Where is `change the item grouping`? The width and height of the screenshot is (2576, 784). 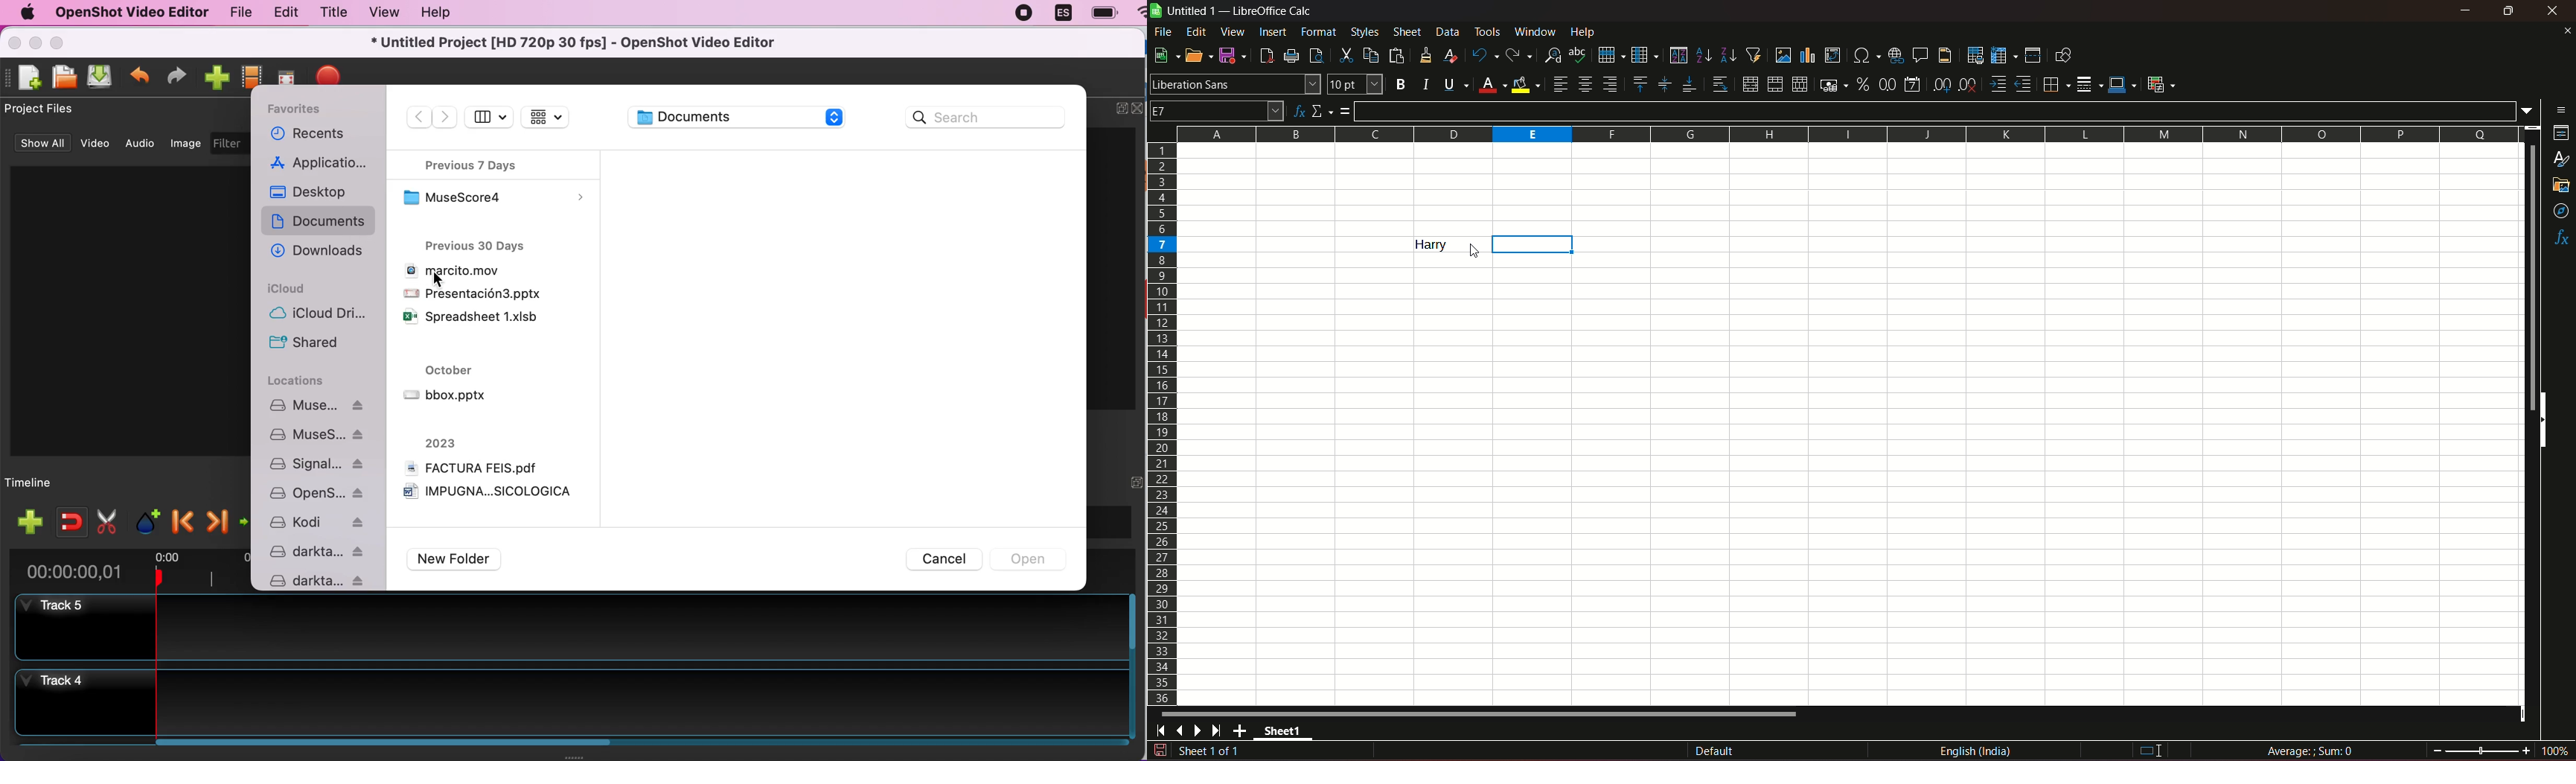
change the item grouping is located at coordinates (546, 119).